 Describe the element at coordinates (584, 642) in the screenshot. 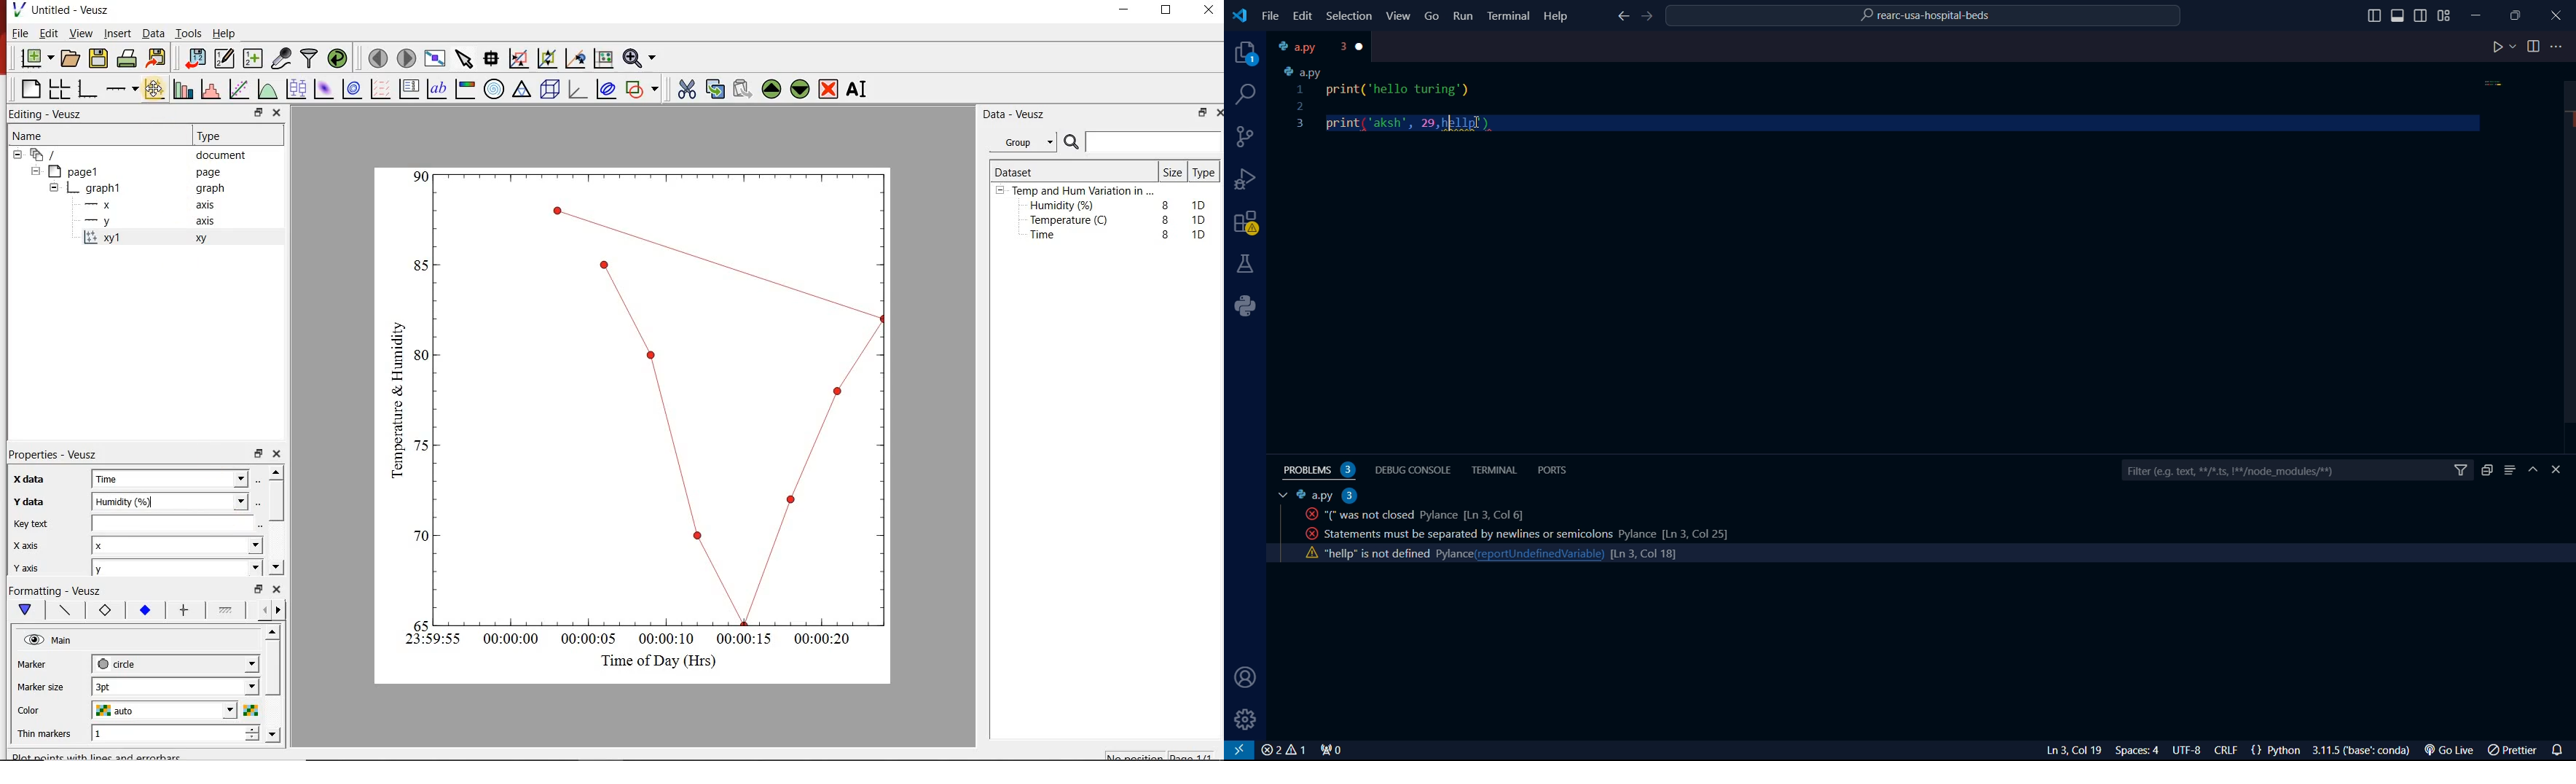

I see `00:00:05` at that location.